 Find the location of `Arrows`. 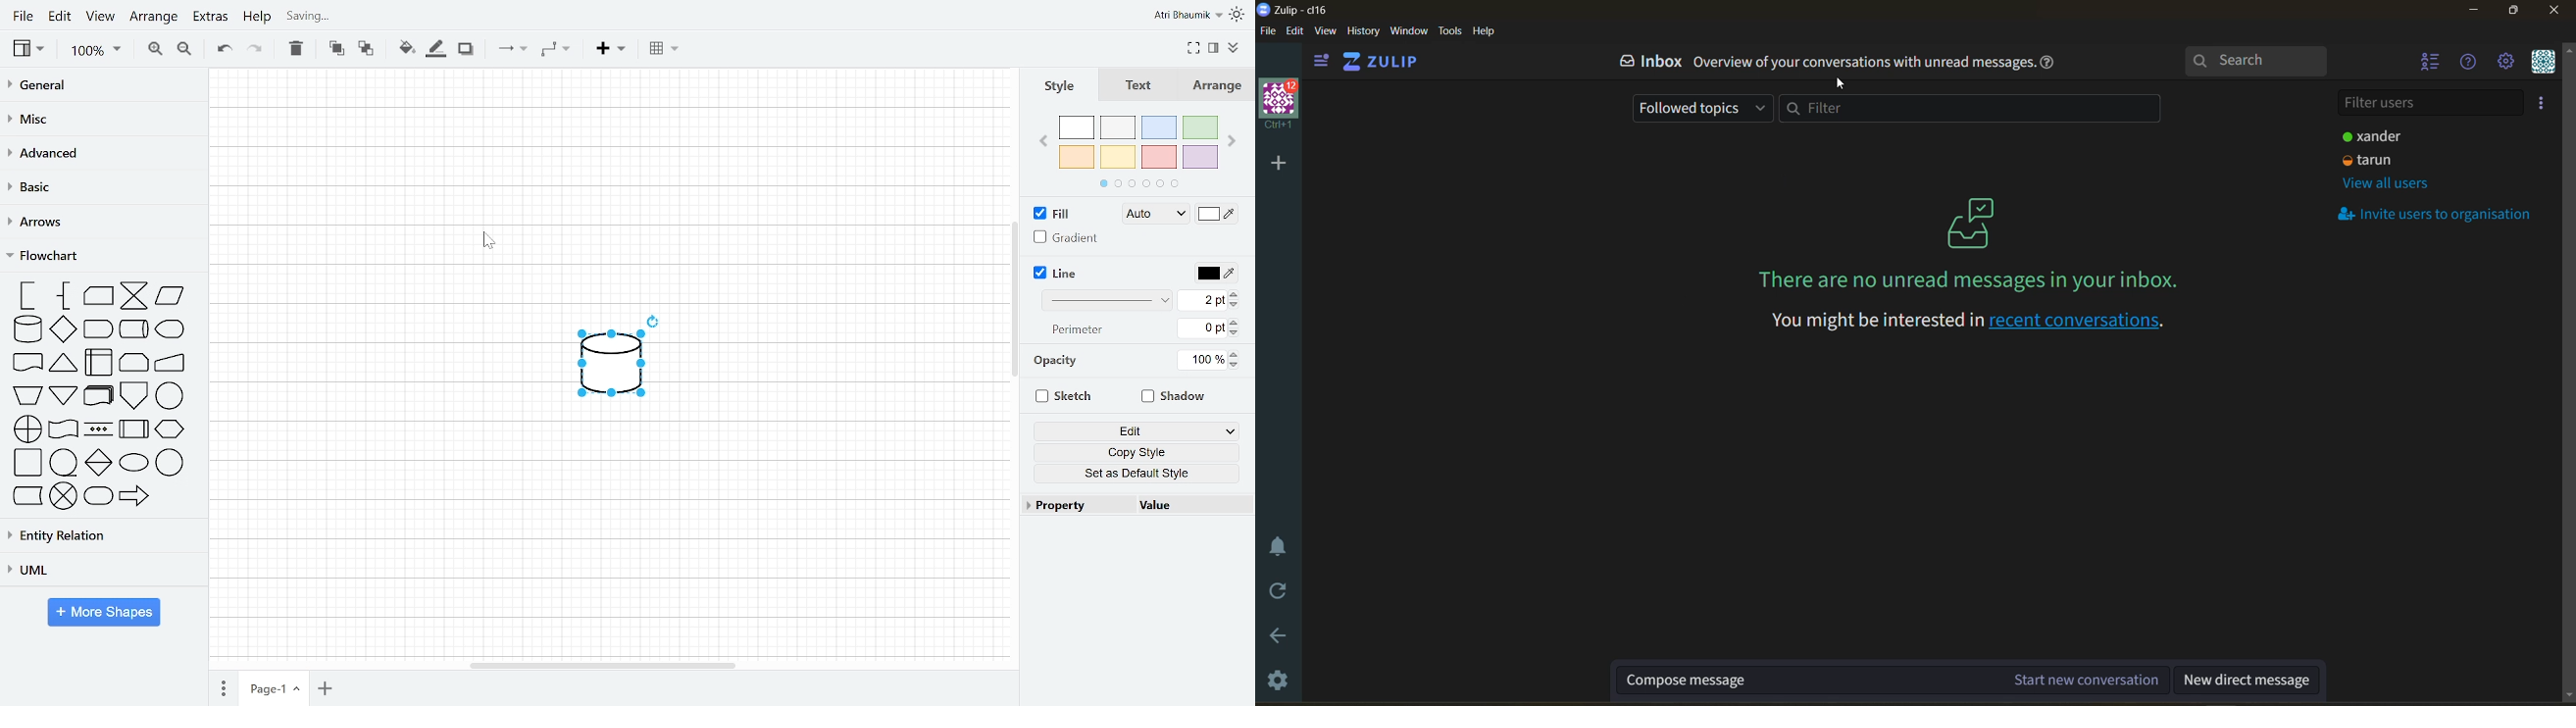

Arrows is located at coordinates (100, 224).